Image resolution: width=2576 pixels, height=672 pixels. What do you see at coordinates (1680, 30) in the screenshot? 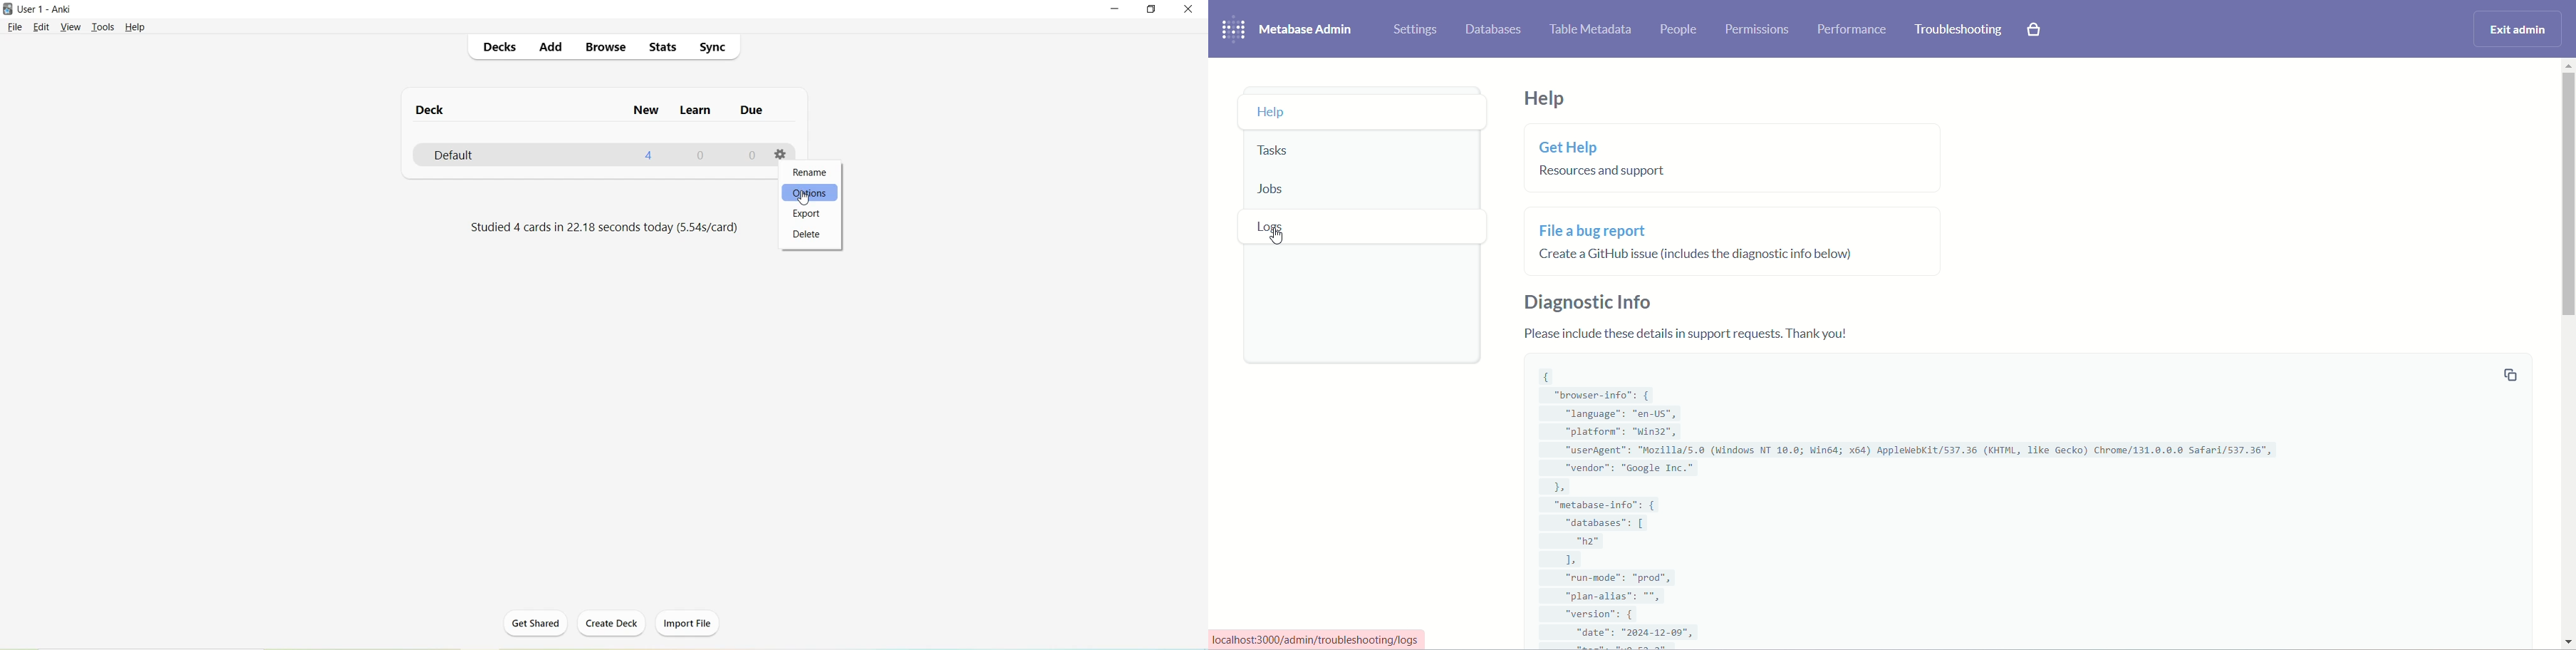
I see `people` at bounding box center [1680, 30].